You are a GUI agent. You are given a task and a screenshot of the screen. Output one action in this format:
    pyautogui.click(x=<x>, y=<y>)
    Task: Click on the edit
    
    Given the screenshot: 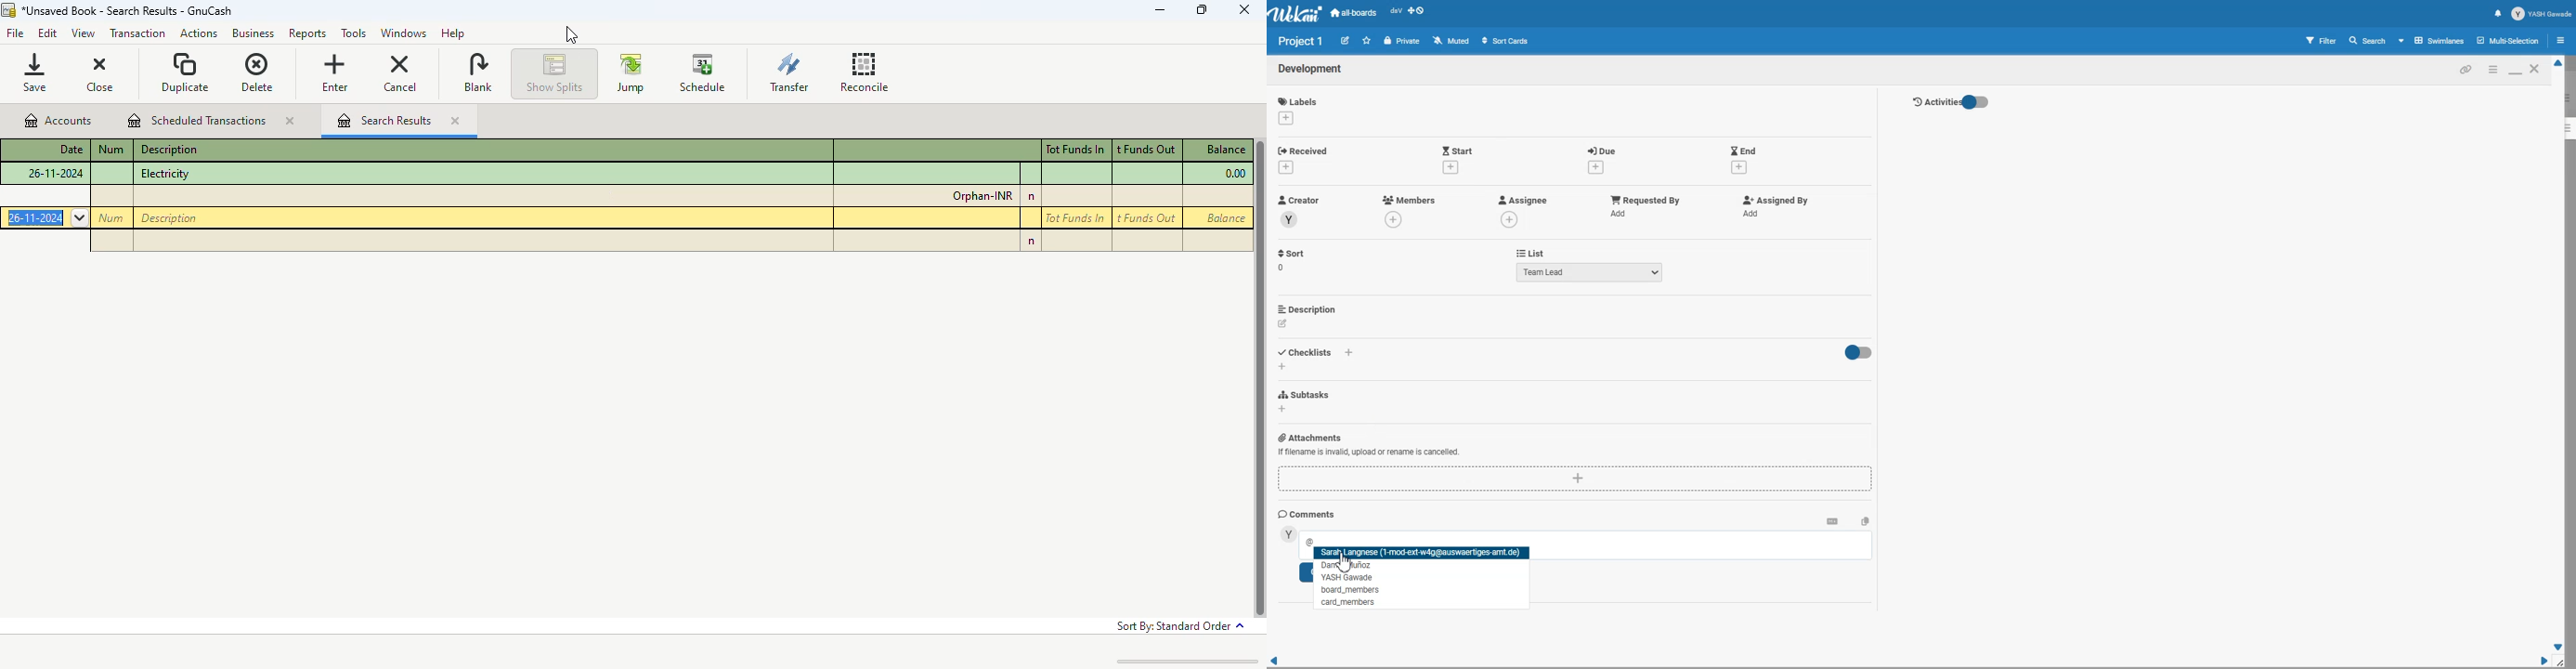 What is the action you would take?
    pyautogui.click(x=48, y=33)
    